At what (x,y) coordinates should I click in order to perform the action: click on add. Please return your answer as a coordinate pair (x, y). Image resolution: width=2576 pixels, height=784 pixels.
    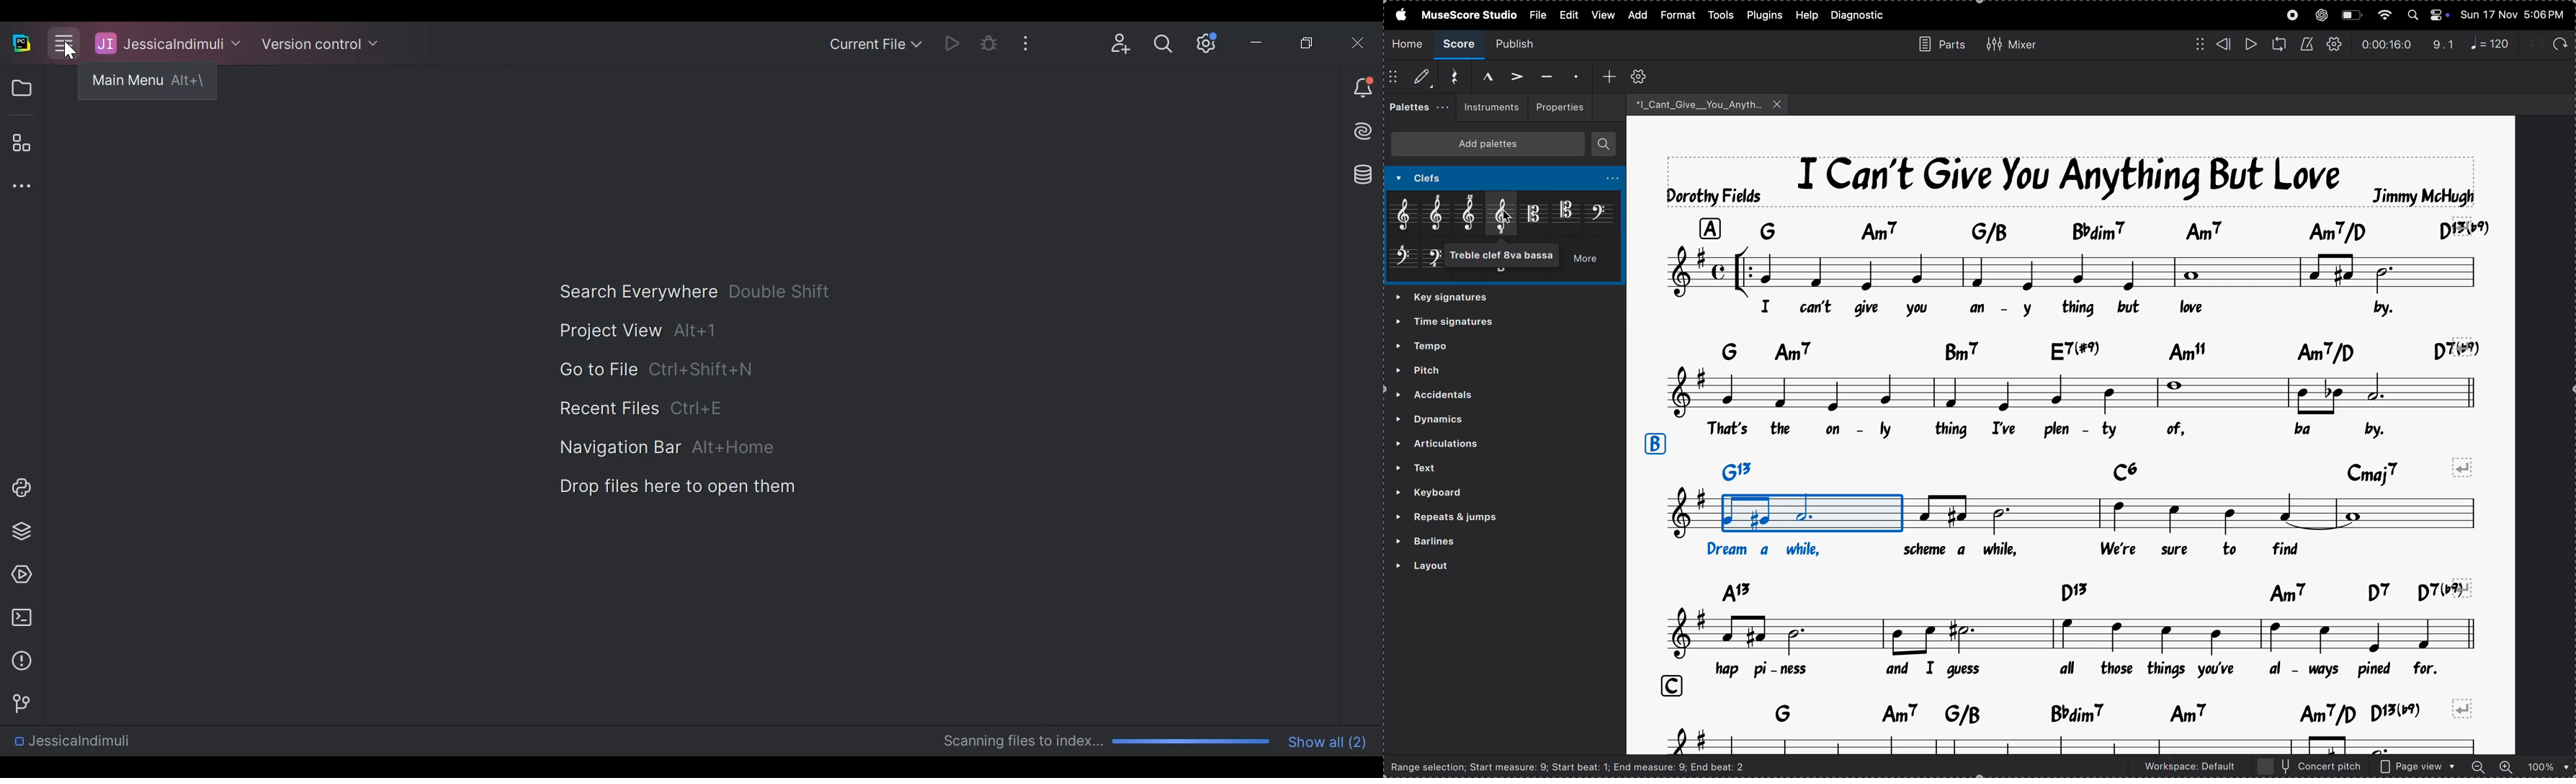
    Looking at the image, I should click on (1609, 75).